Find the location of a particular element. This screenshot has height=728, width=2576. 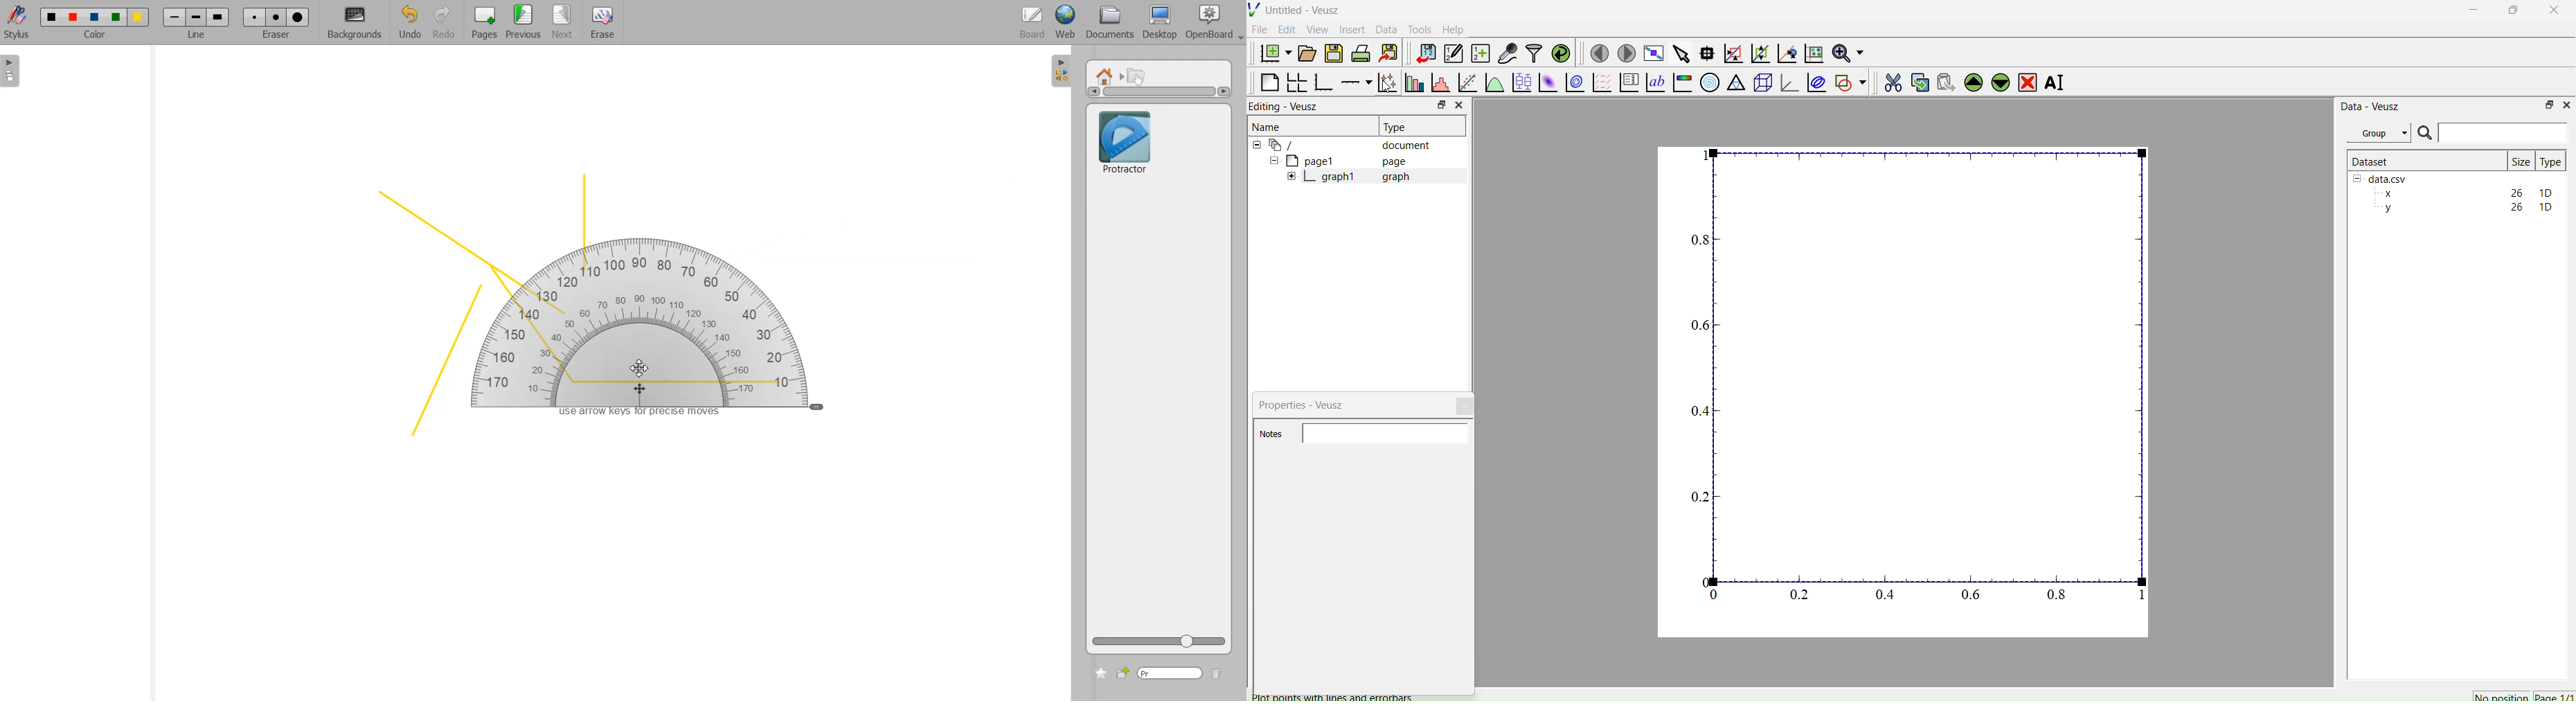

Recenter graph axis is located at coordinates (1786, 53).